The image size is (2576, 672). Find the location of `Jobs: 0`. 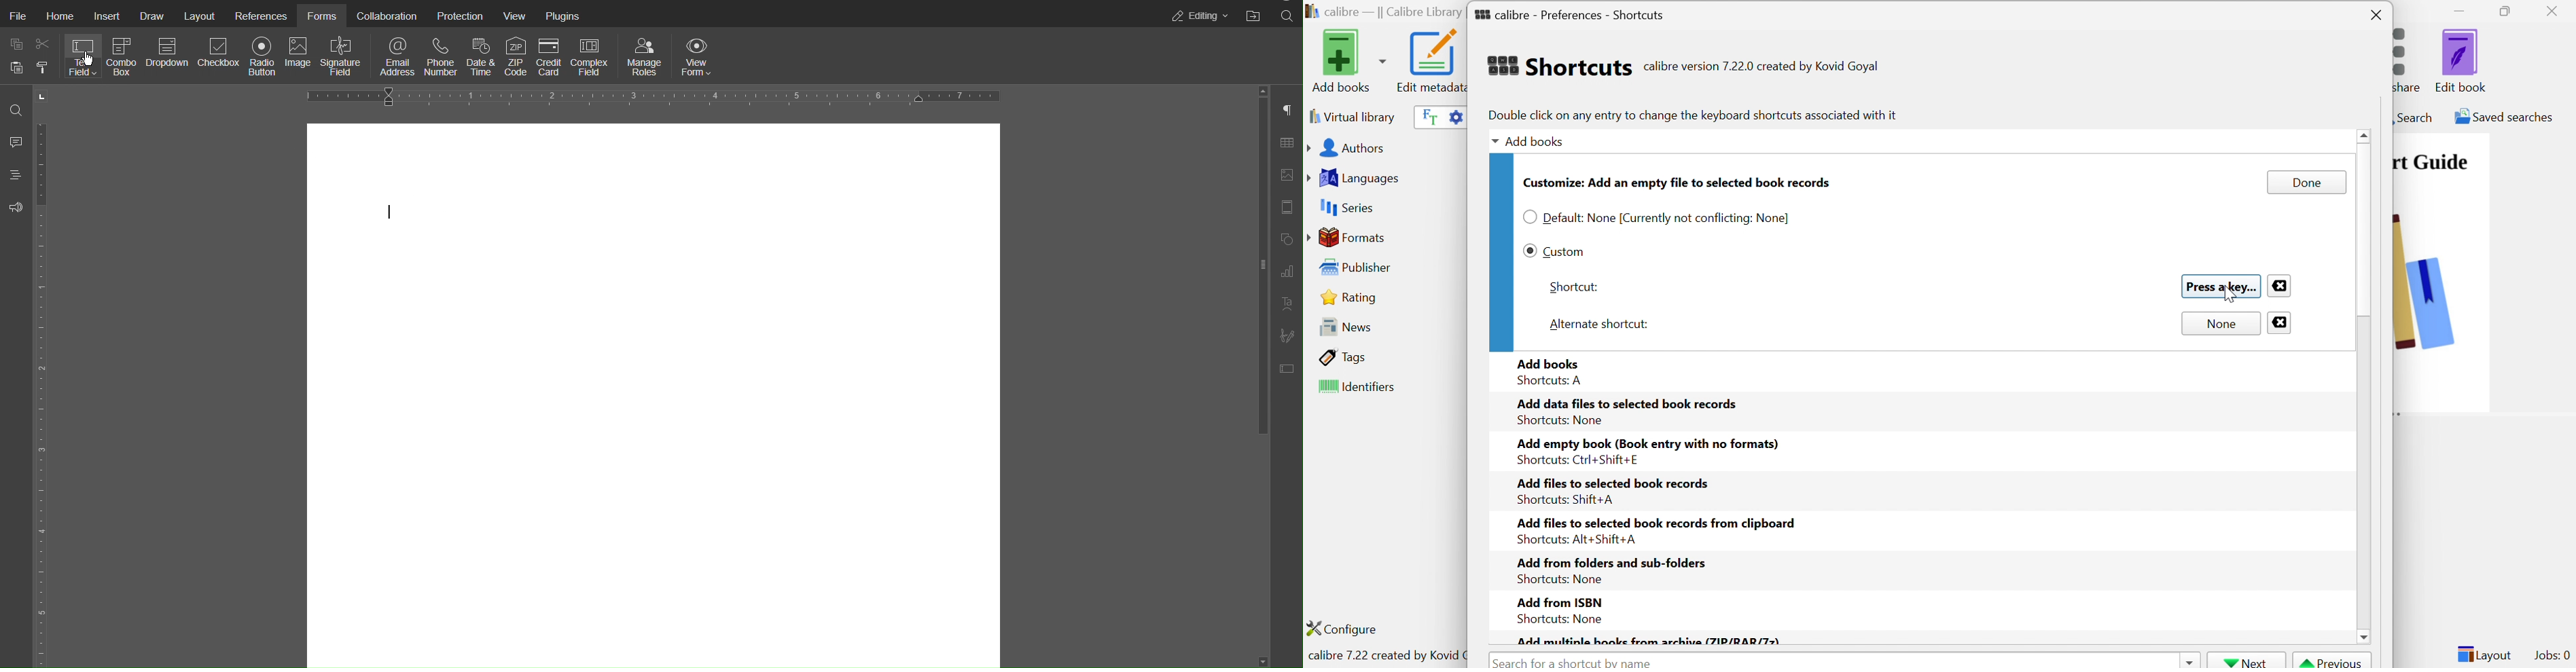

Jobs: 0 is located at coordinates (2553, 656).